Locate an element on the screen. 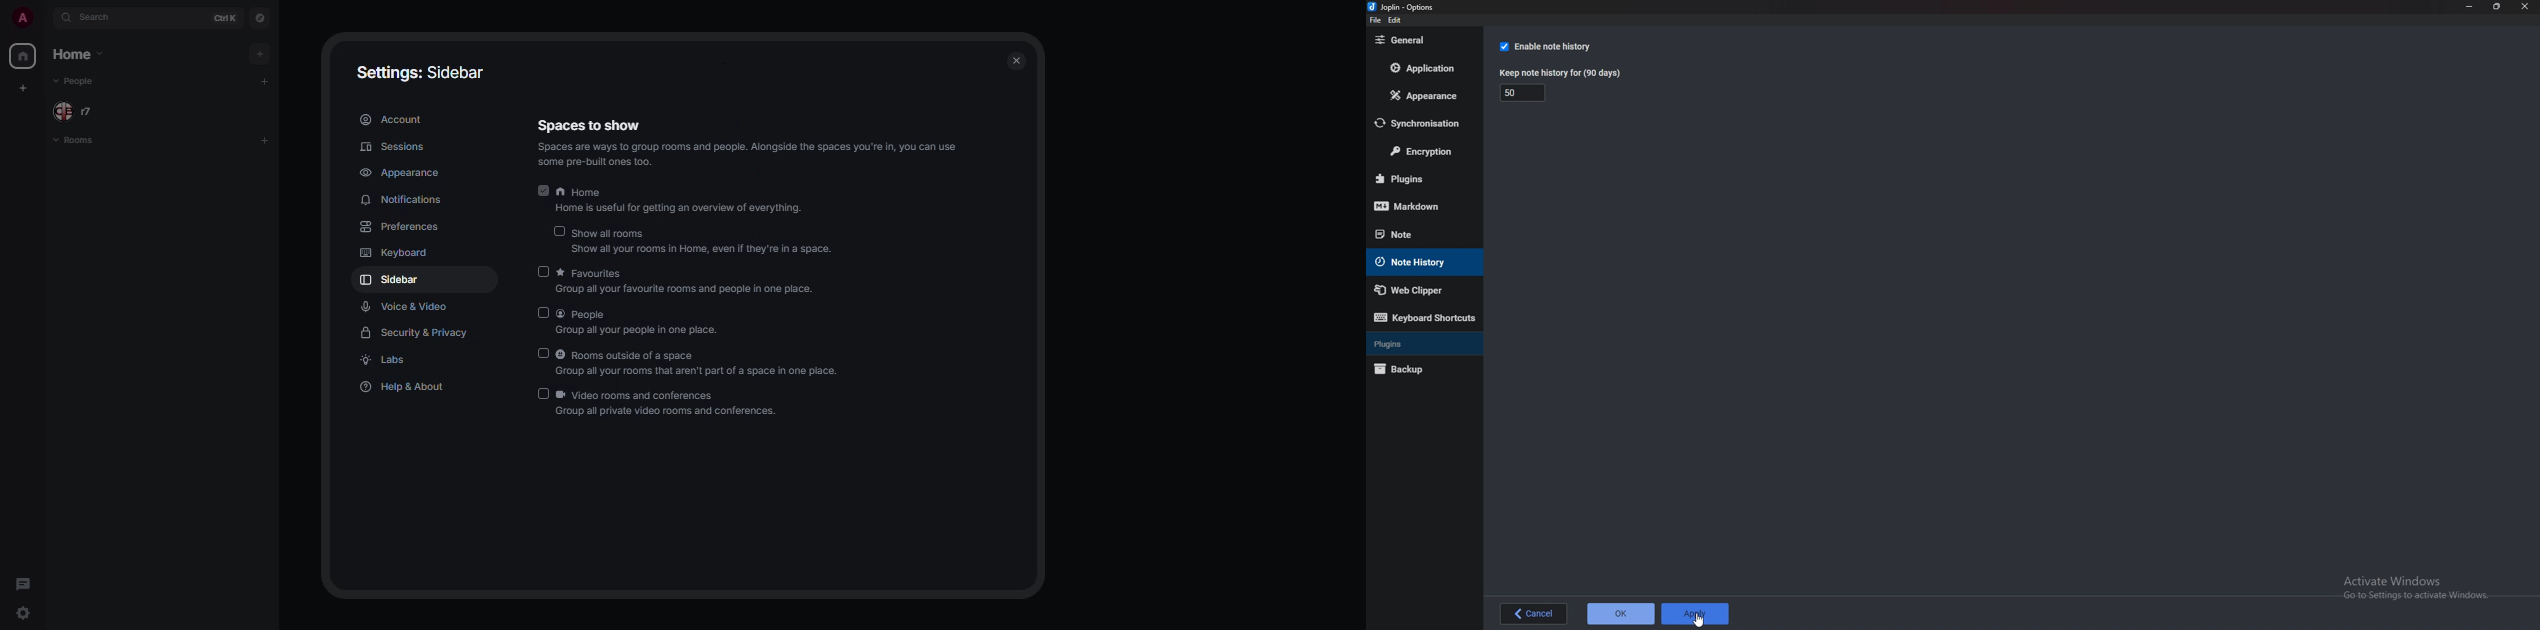 The image size is (2548, 644). edit is located at coordinates (1395, 20).